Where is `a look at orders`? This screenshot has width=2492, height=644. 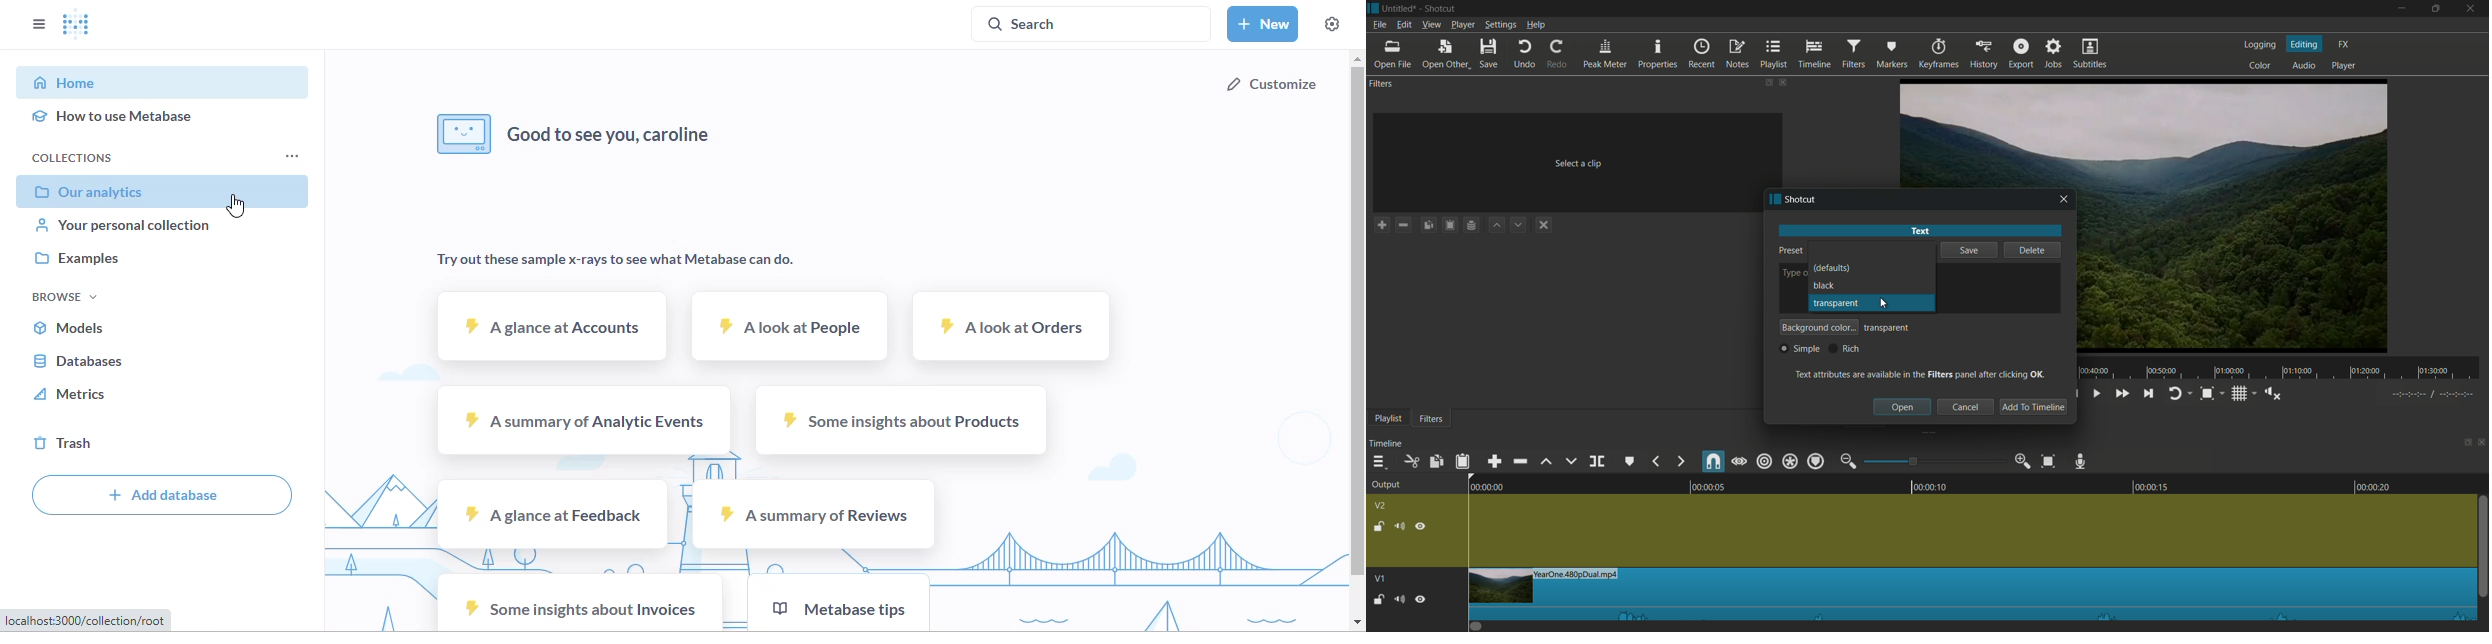 a look at orders is located at coordinates (1013, 327).